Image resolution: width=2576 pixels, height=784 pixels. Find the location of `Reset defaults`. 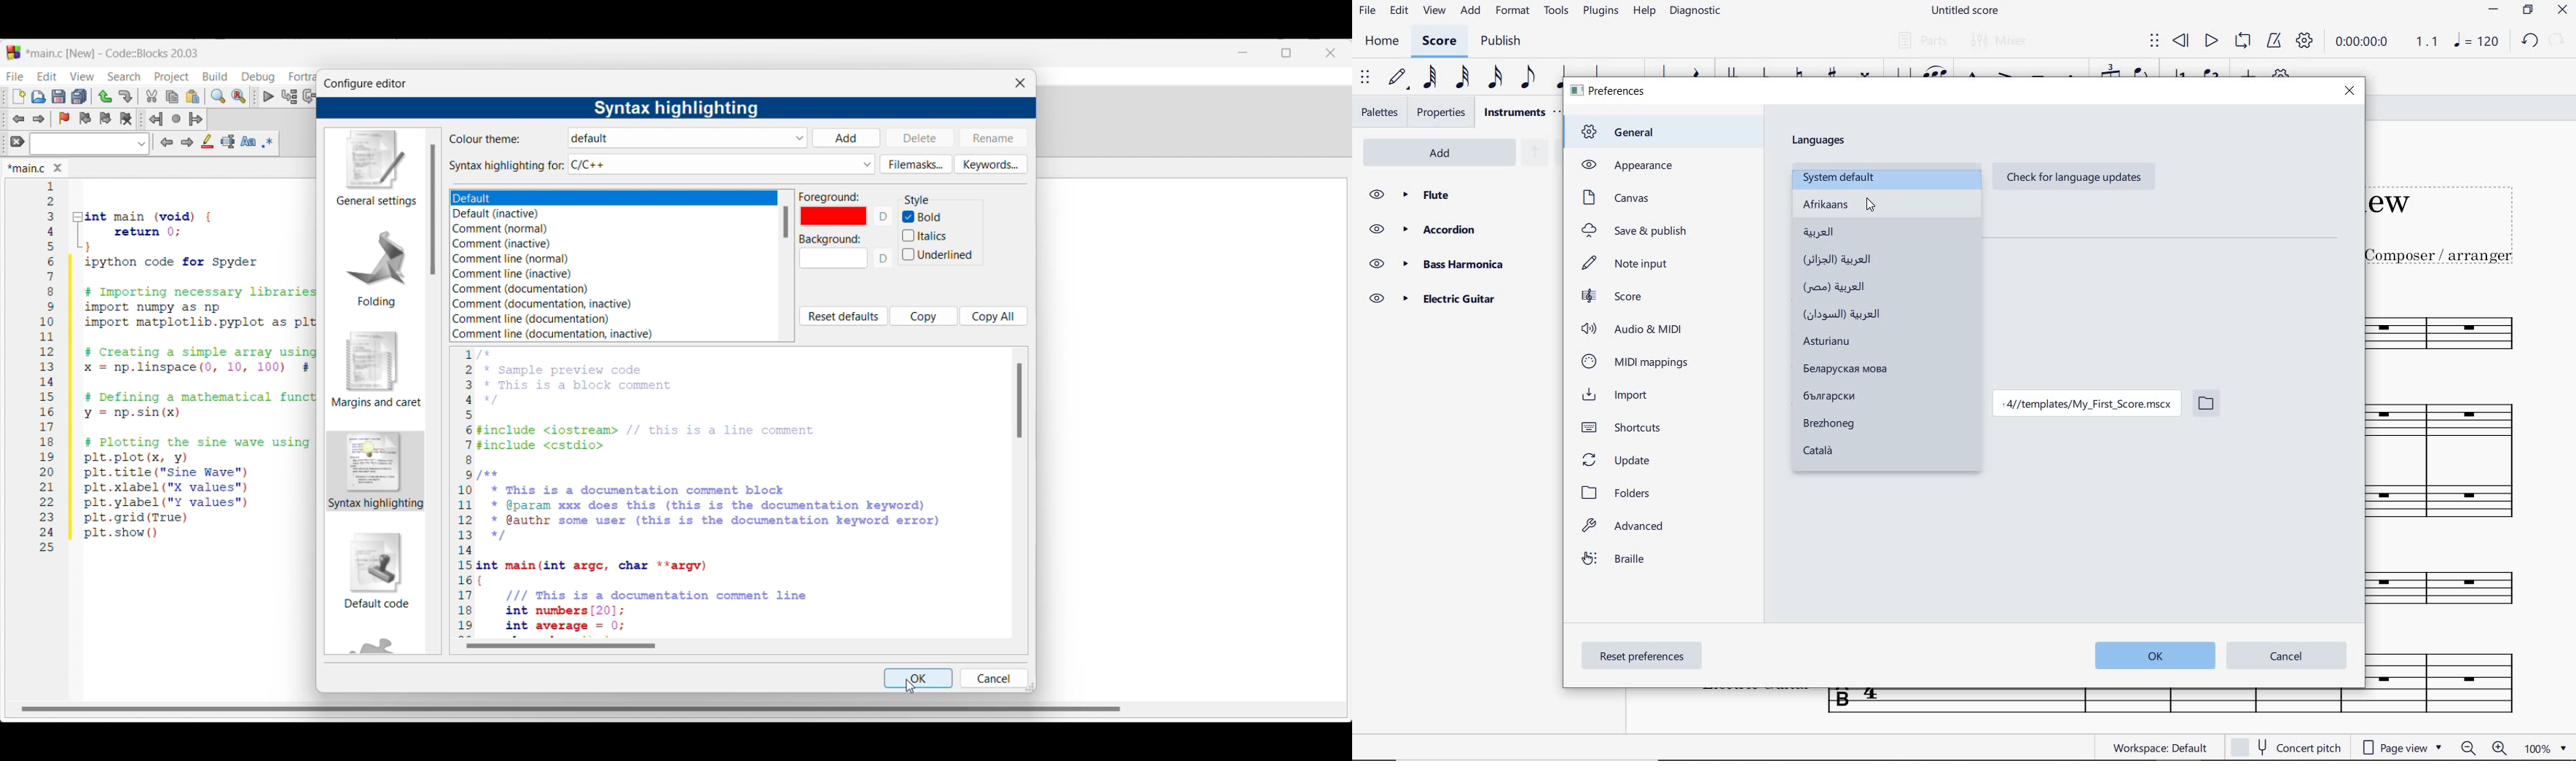

Reset defaults is located at coordinates (843, 316).